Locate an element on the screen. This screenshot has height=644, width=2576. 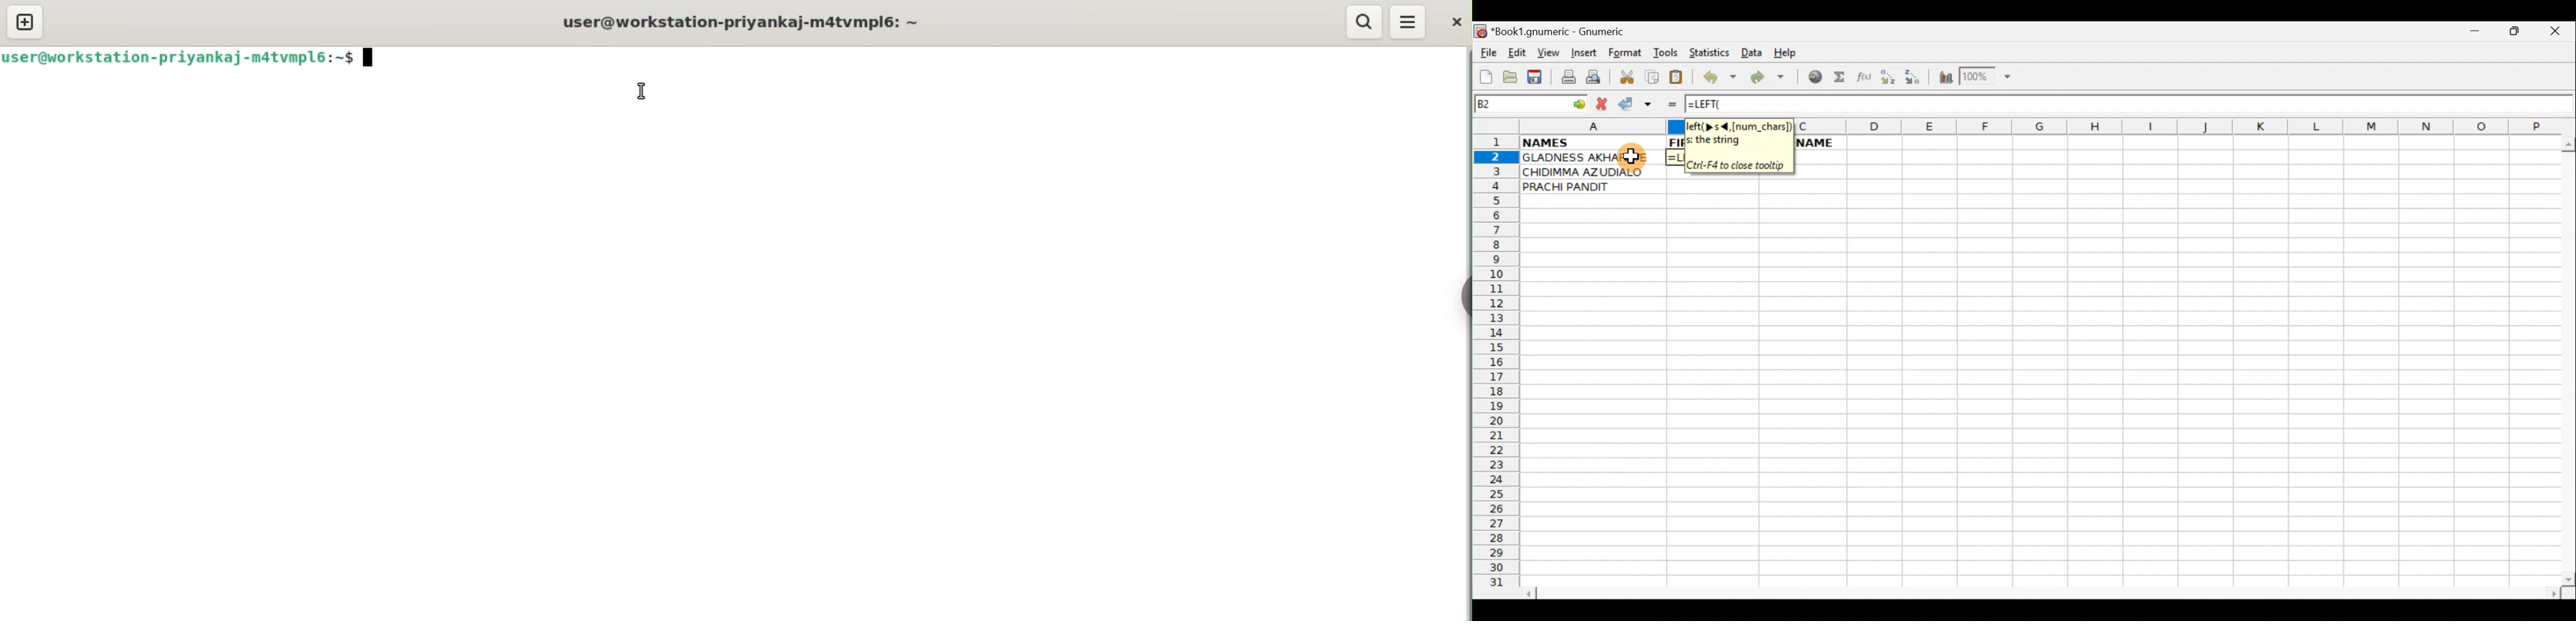
Scroll bar is located at coordinates (2044, 591).